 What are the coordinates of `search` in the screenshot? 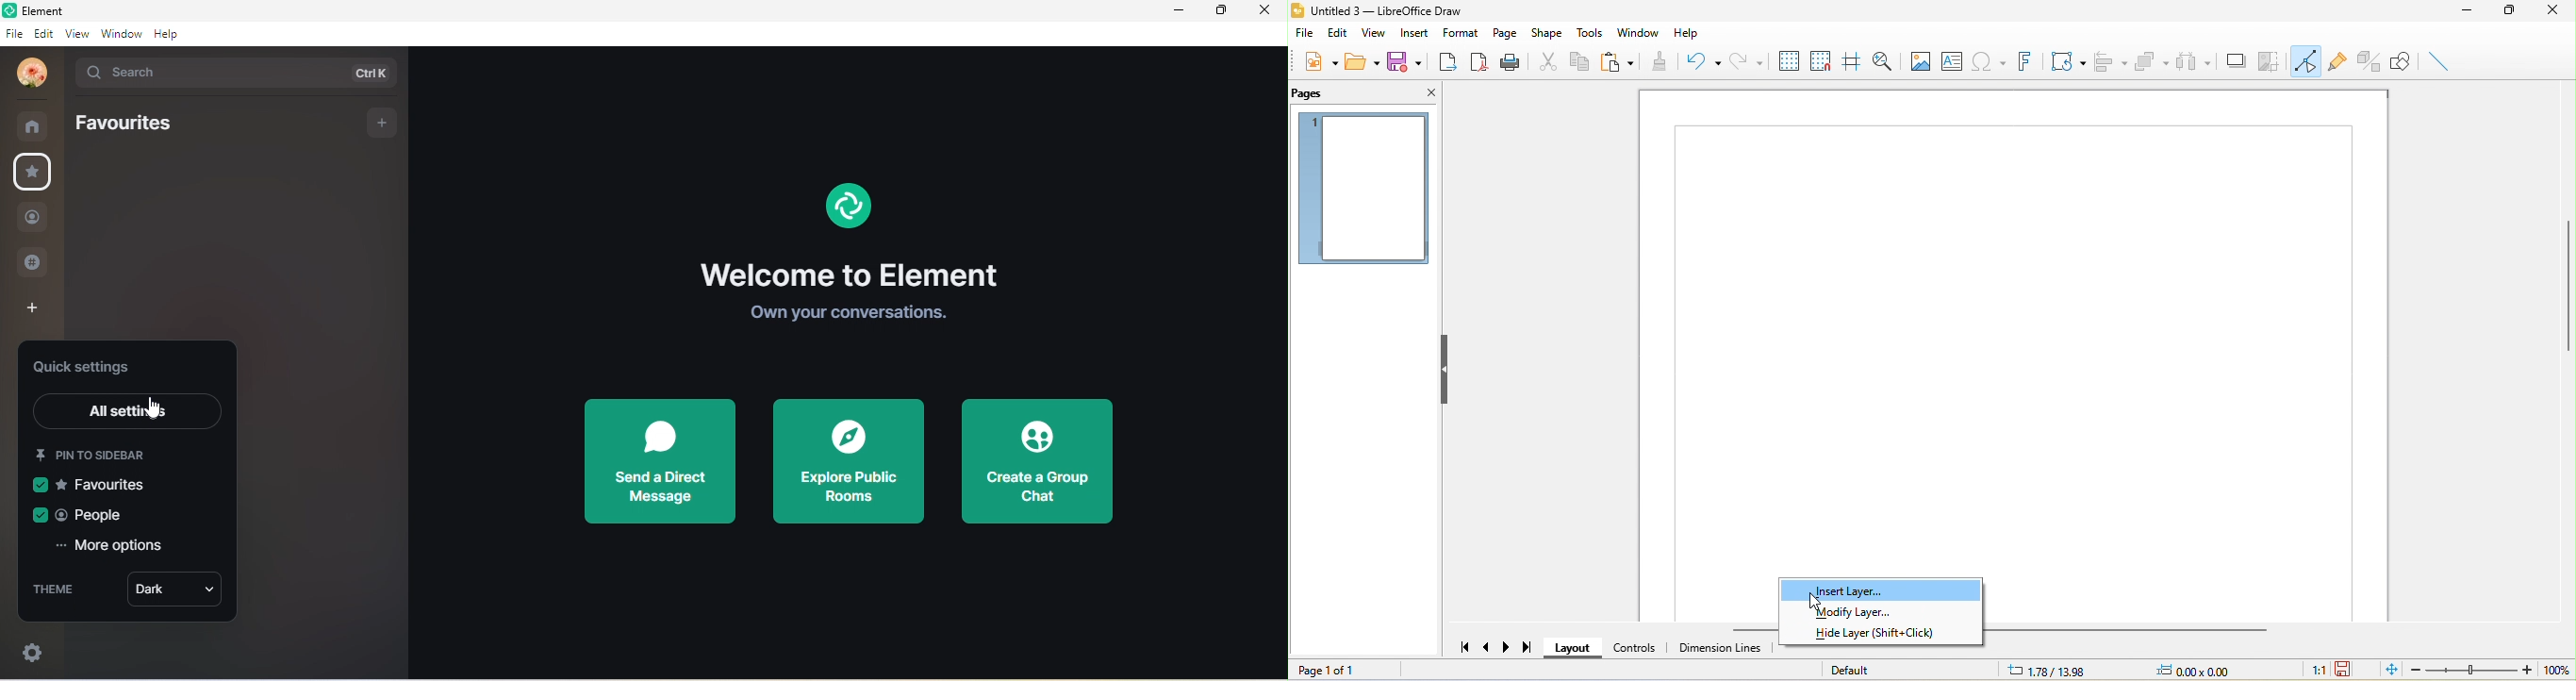 It's located at (239, 71).